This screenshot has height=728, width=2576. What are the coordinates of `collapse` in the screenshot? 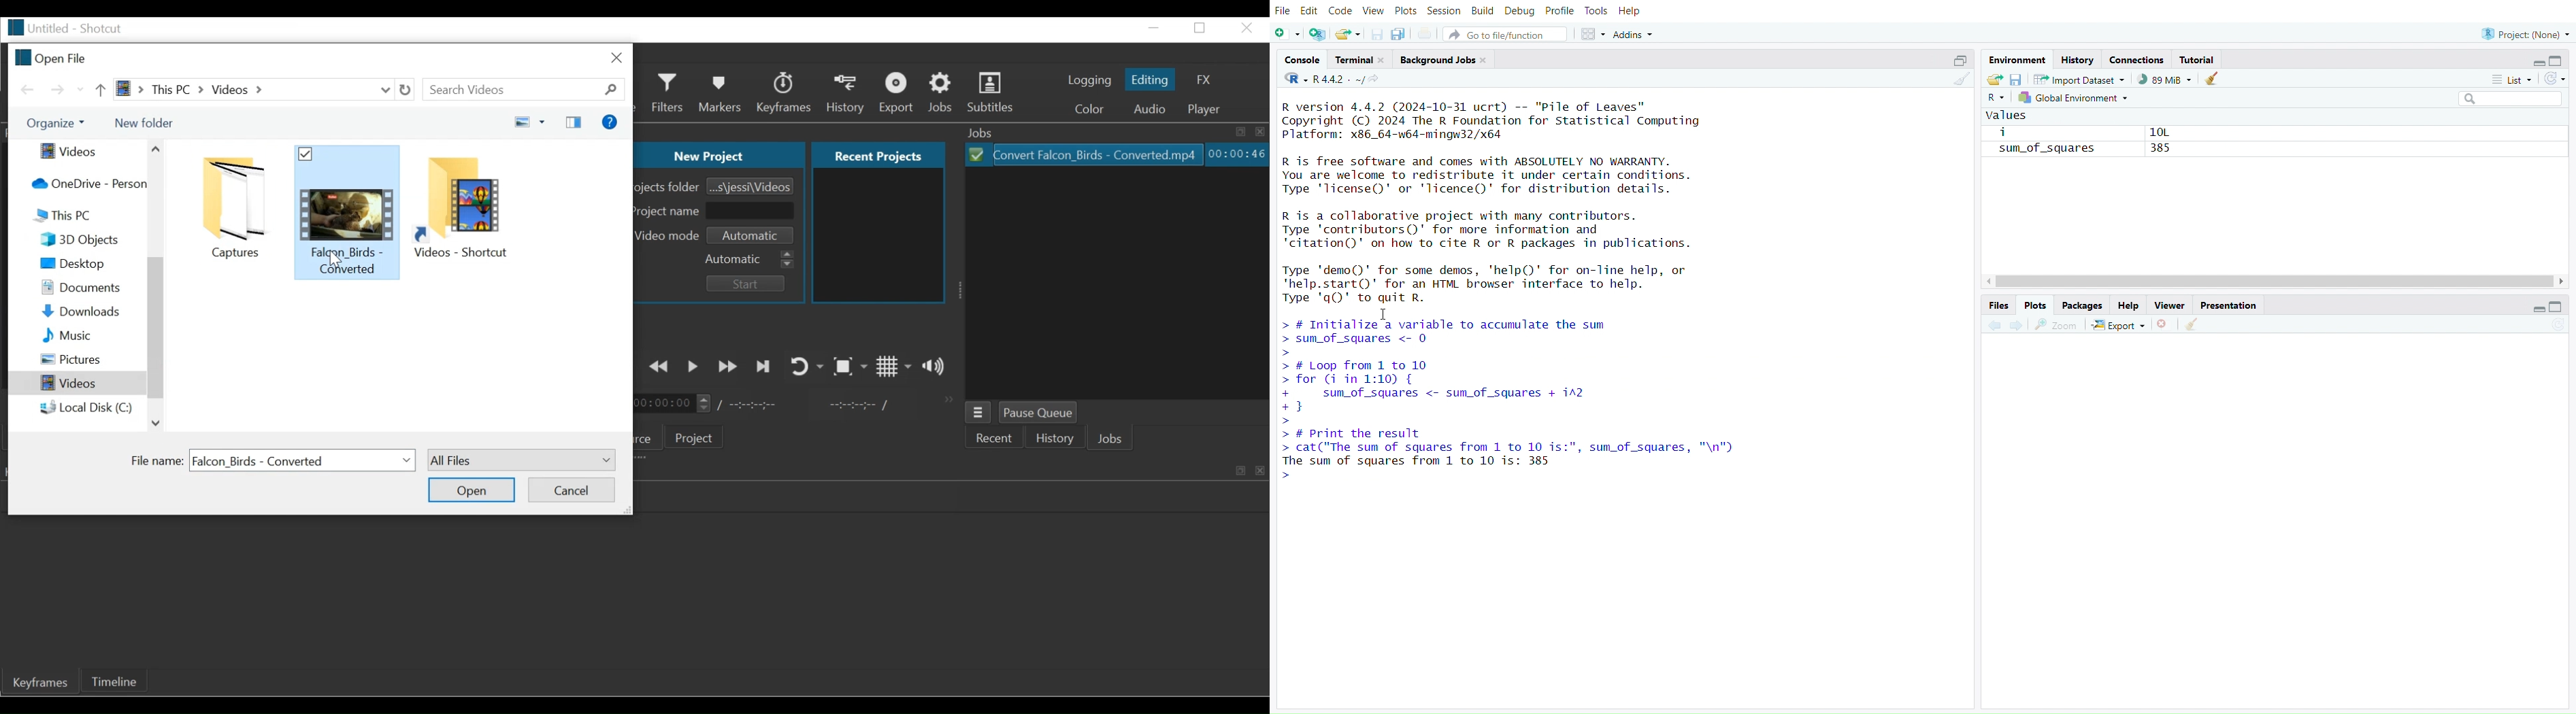 It's located at (2558, 61).